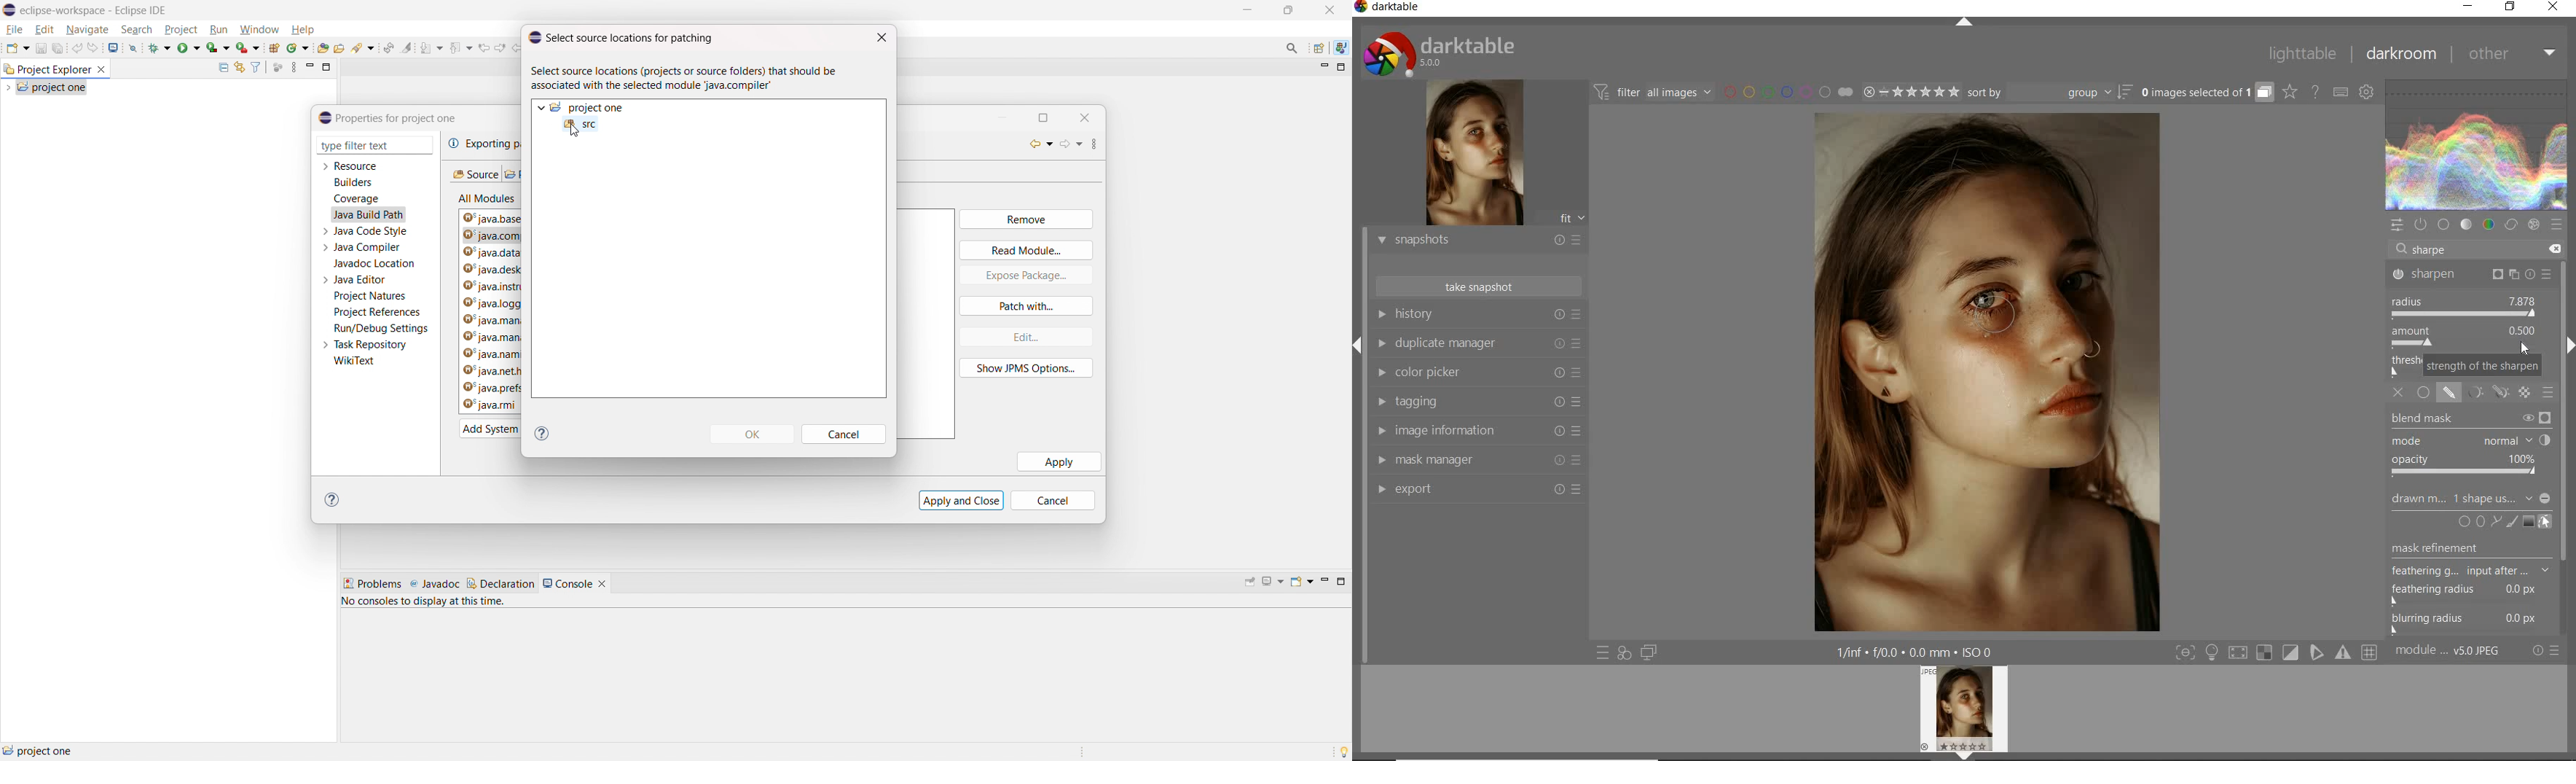 The width and height of the screenshot is (2576, 784). Describe the element at coordinates (219, 30) in the screenshot. I see `run` at that location.